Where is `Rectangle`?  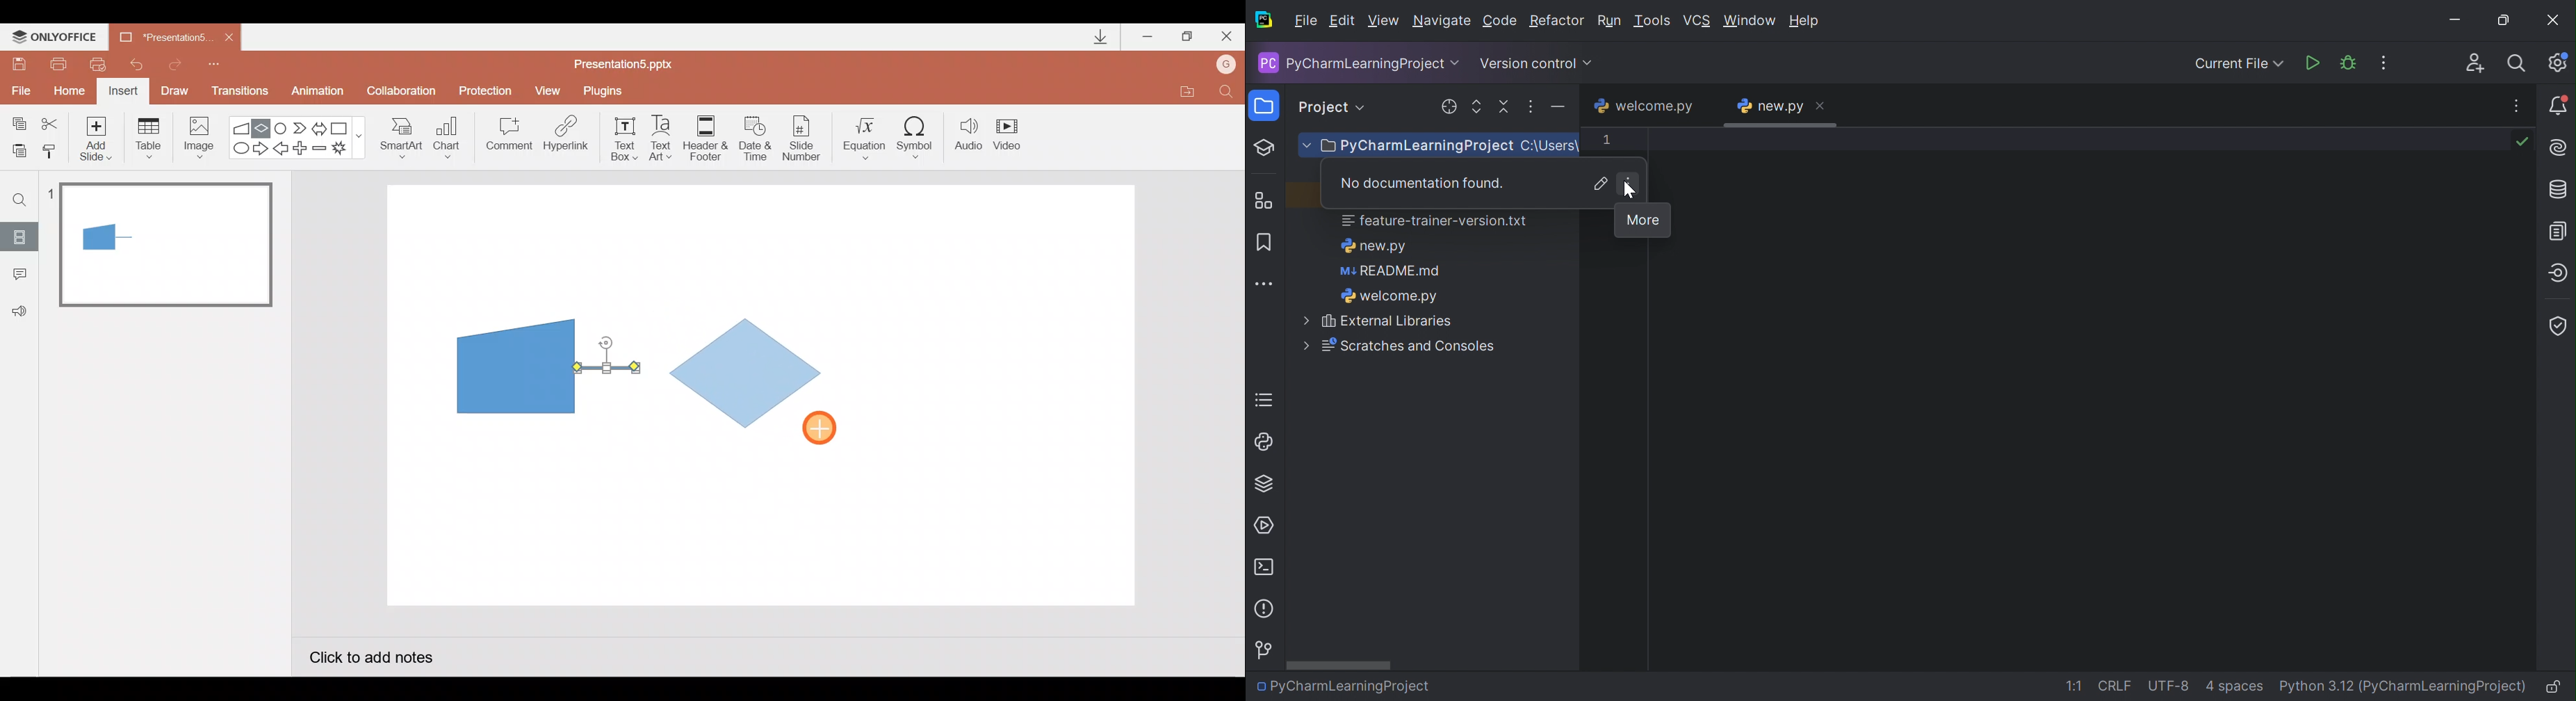
Rectangle is located at coordinates (343, 127).